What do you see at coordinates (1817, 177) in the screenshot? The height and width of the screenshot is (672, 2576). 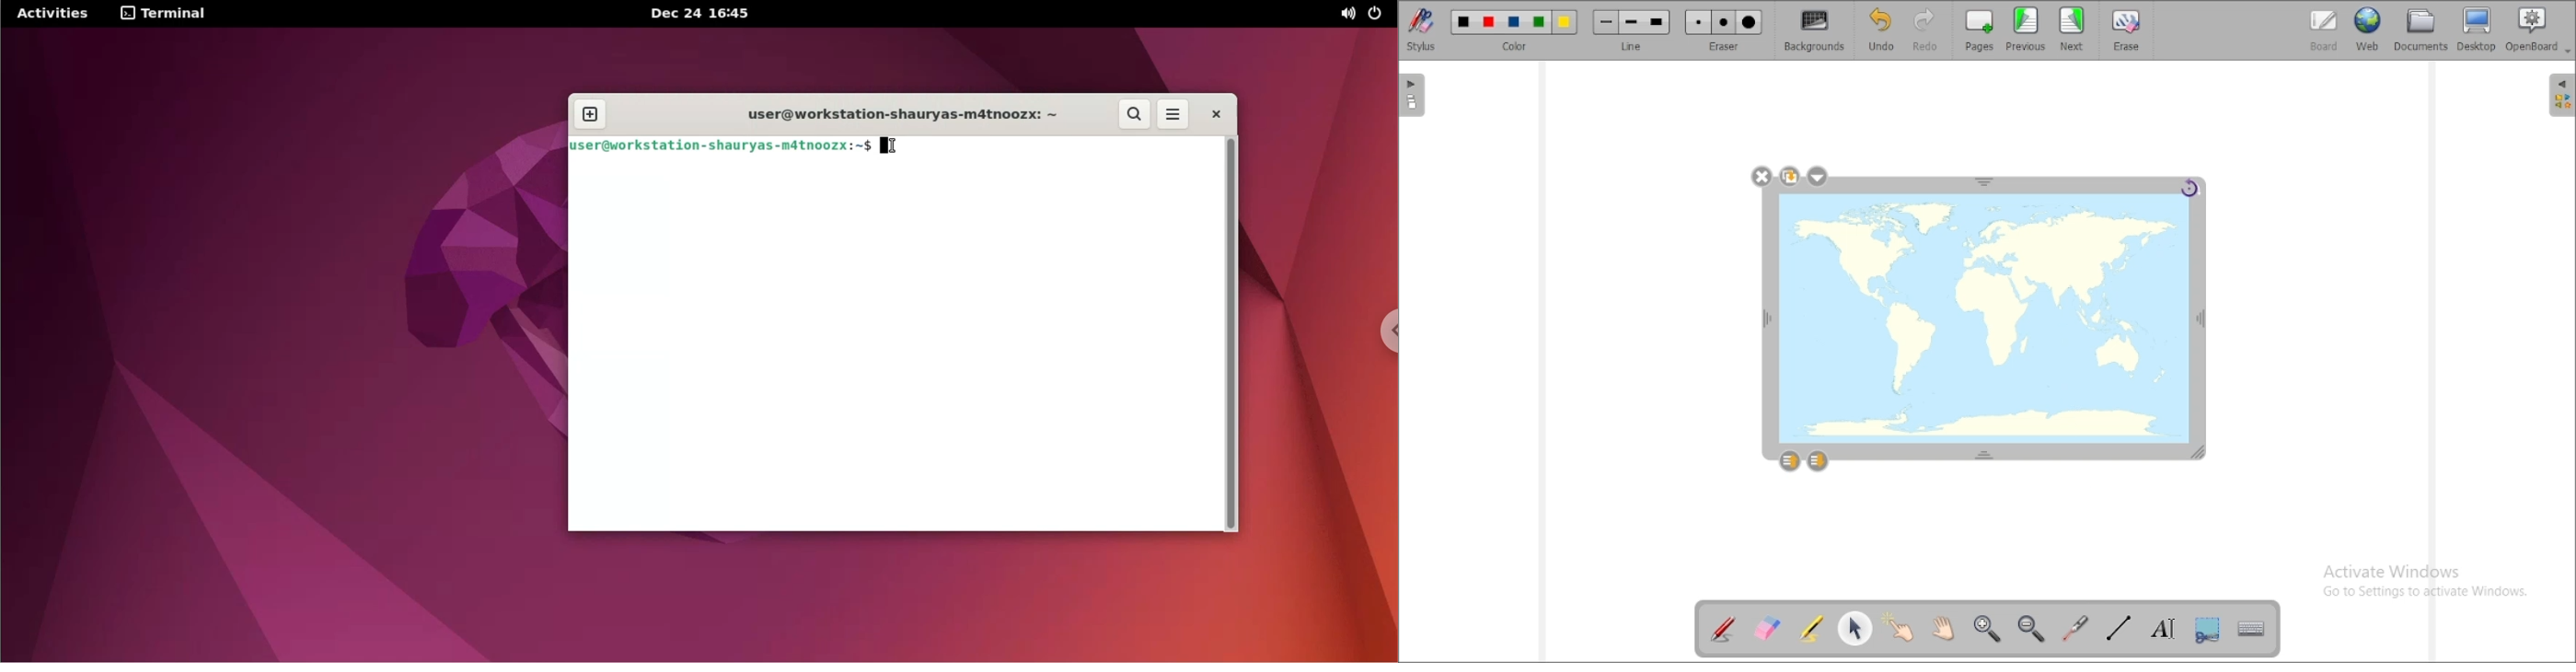 I see `settings` at bounding box center [1817, 177].